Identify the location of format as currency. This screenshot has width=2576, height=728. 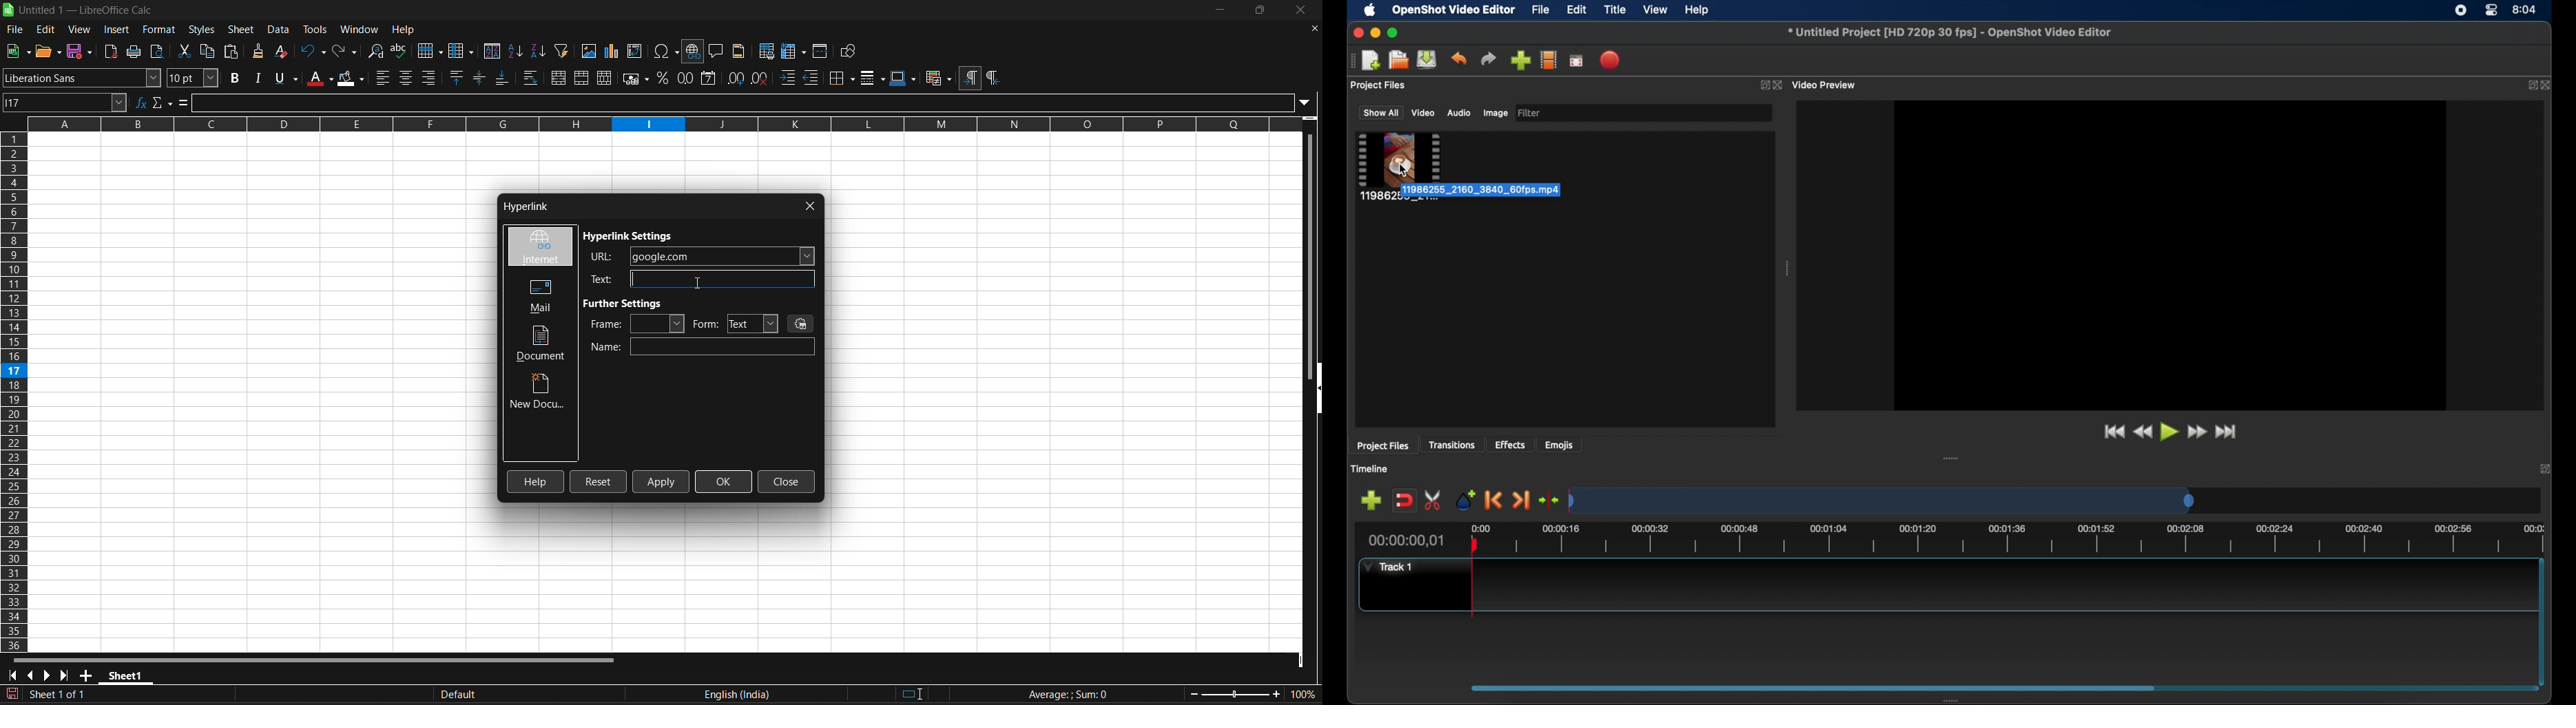
(634, 78).